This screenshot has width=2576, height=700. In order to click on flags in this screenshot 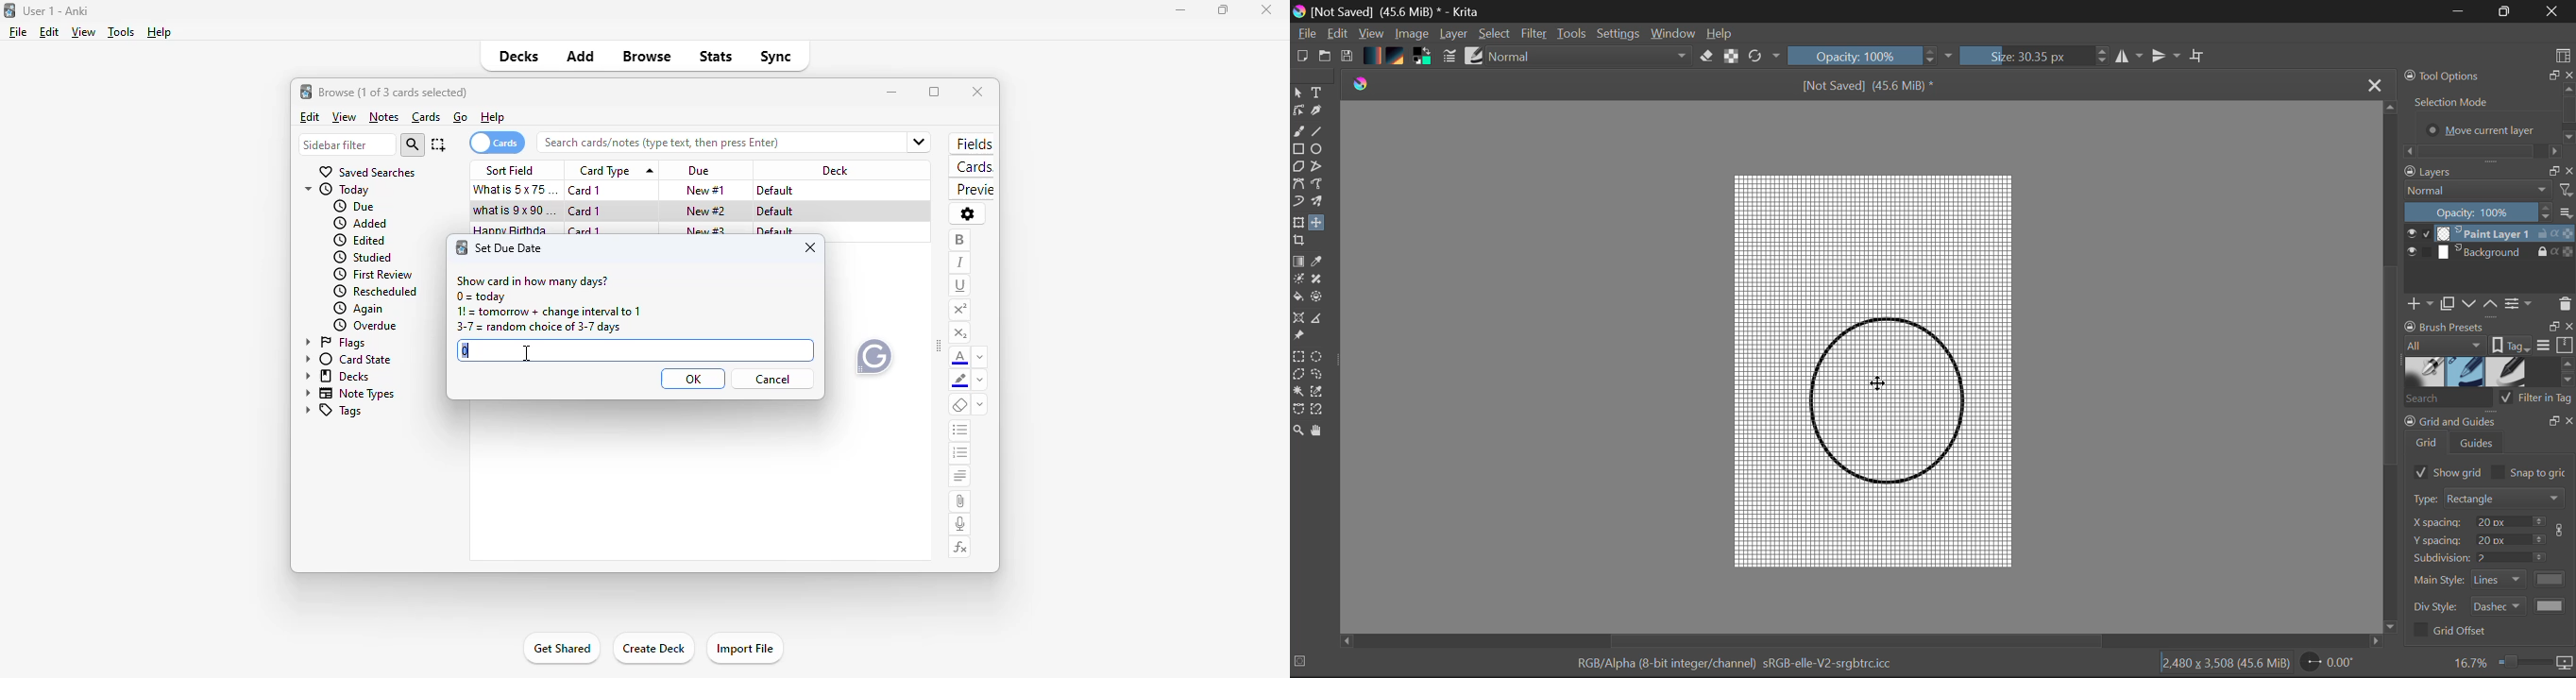, I will do `click(333, 343)`.